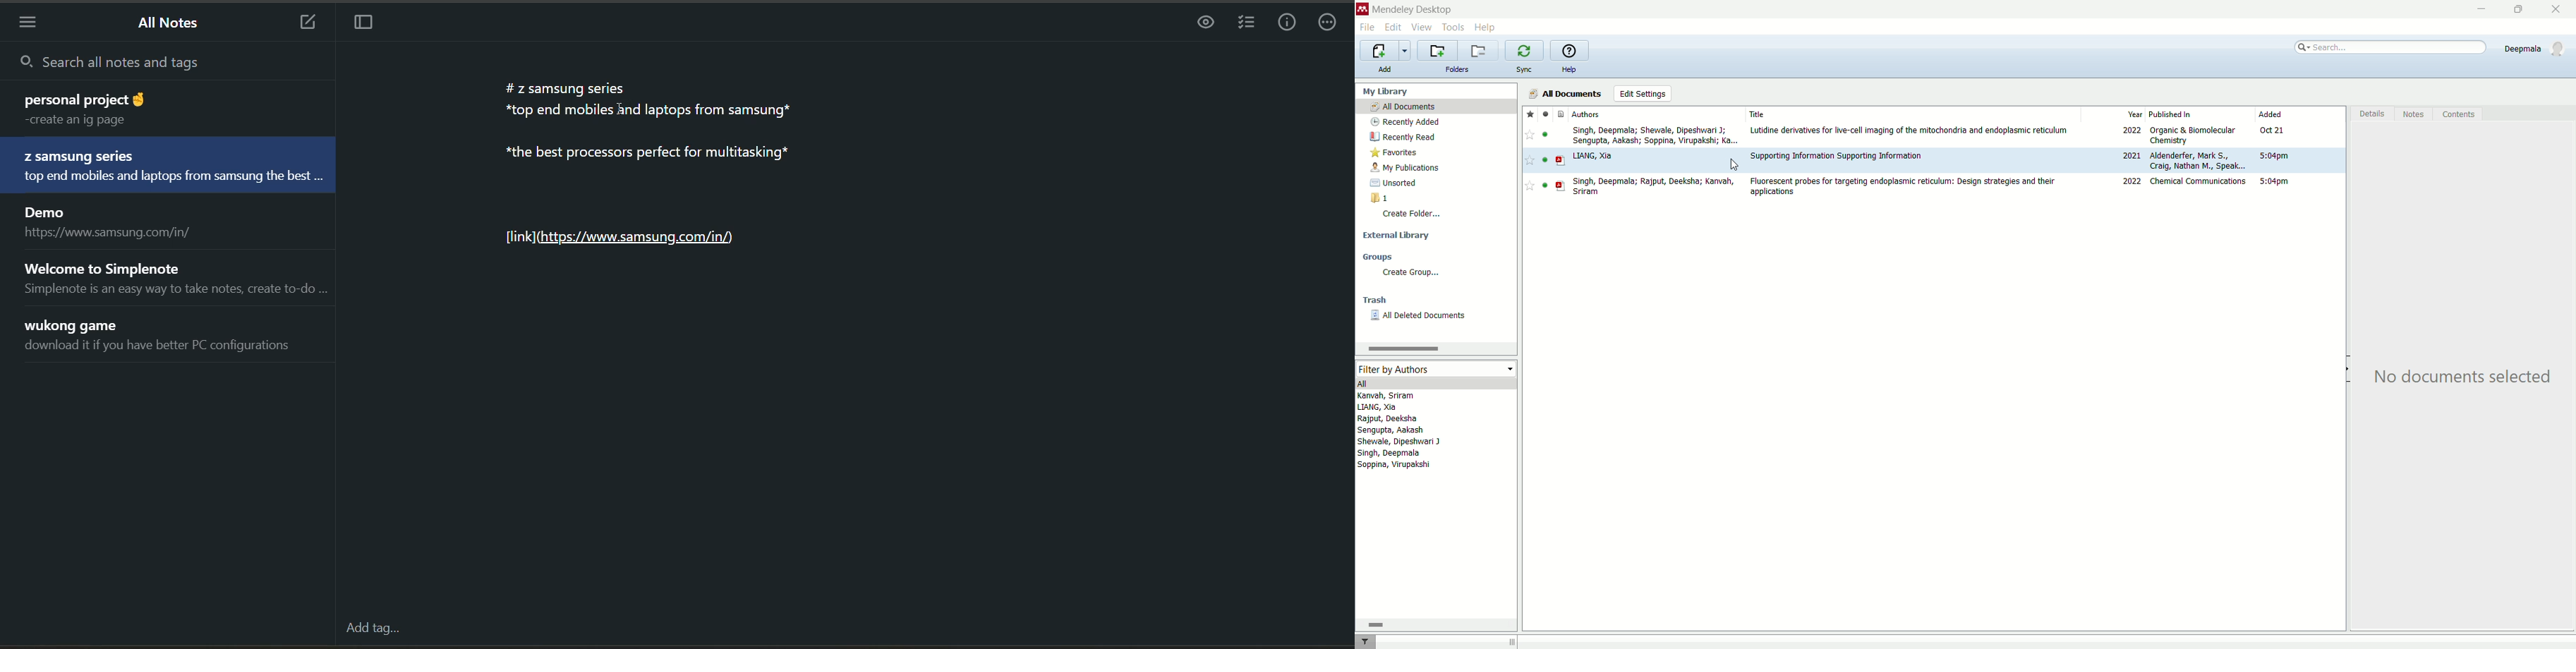  Describe the element at coordinates (172, 167) in the screenshot. I see `note title and preview` at that location.